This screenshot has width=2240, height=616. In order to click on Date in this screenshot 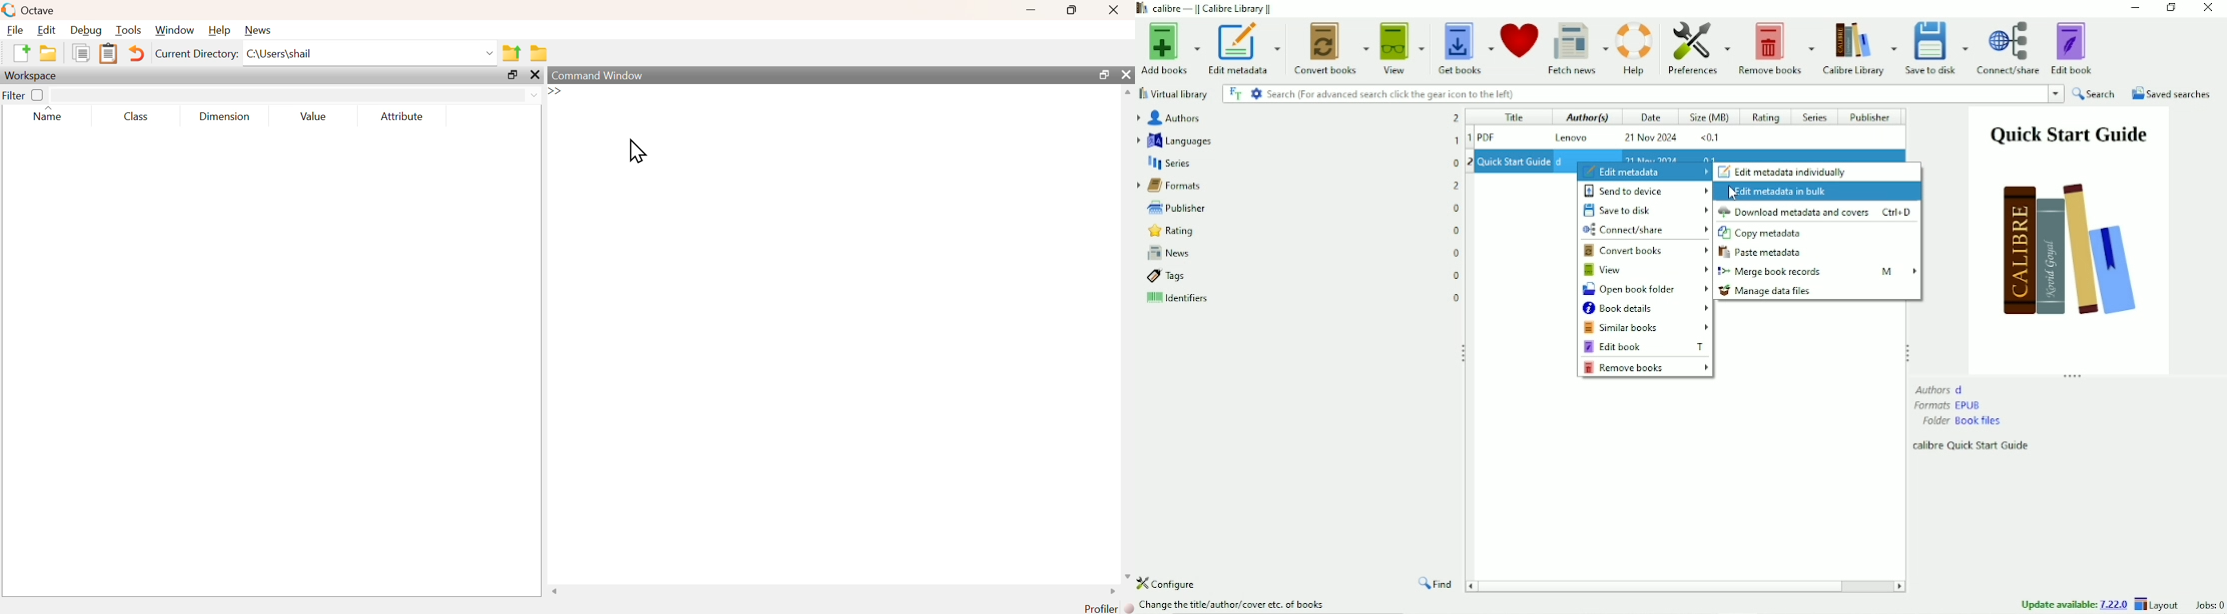, I will do `click(1649, 118)`.